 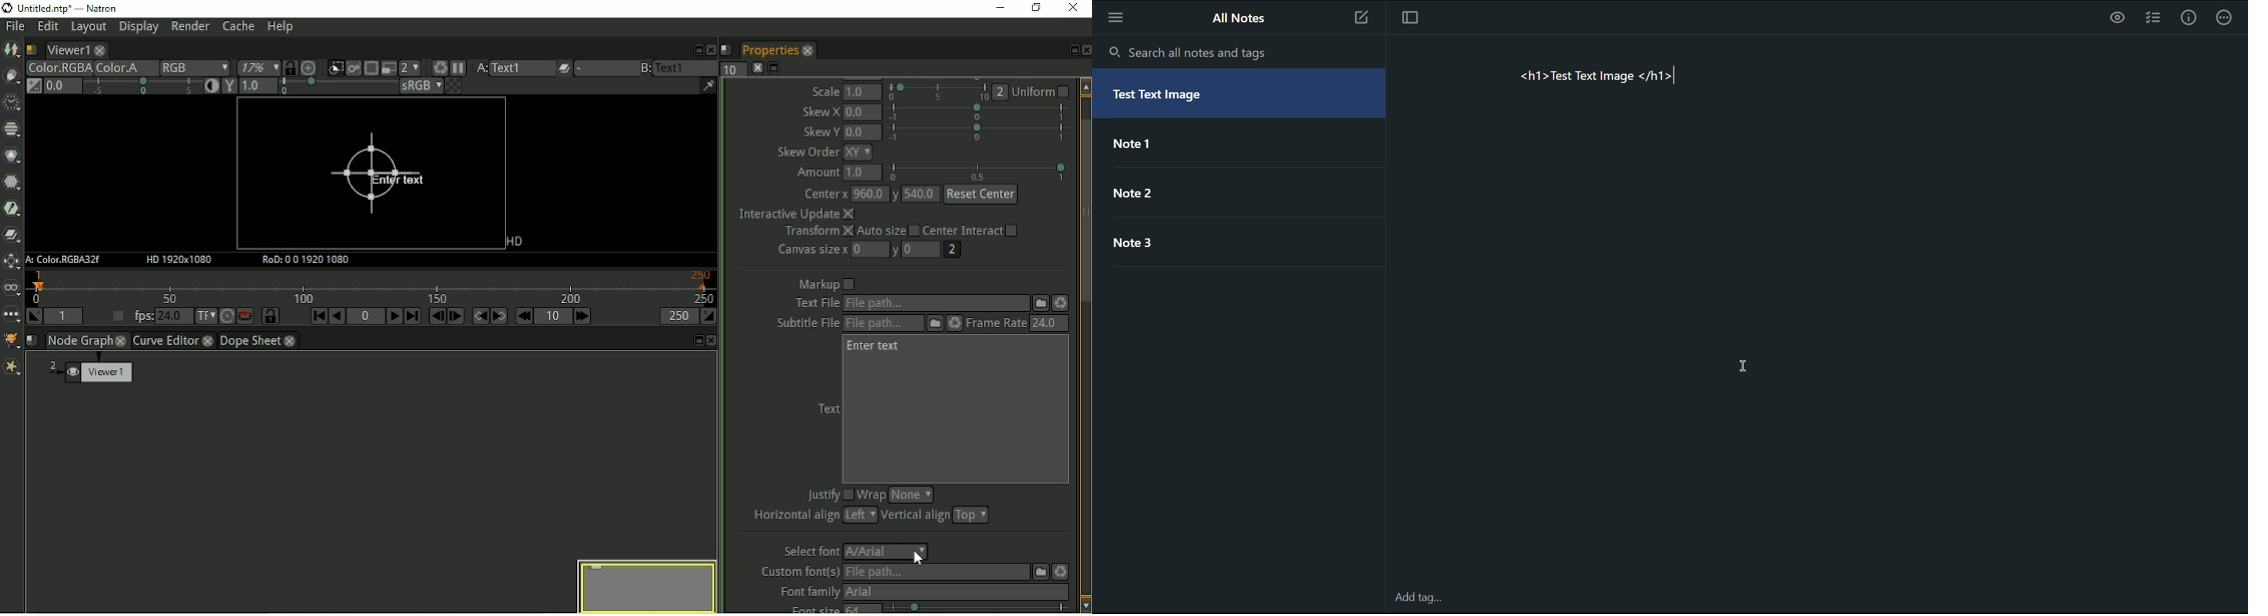 What do you see at coordinates (1236, 17) in the screenshot?
I see `All Notes` at bounding box center [1236, 17].